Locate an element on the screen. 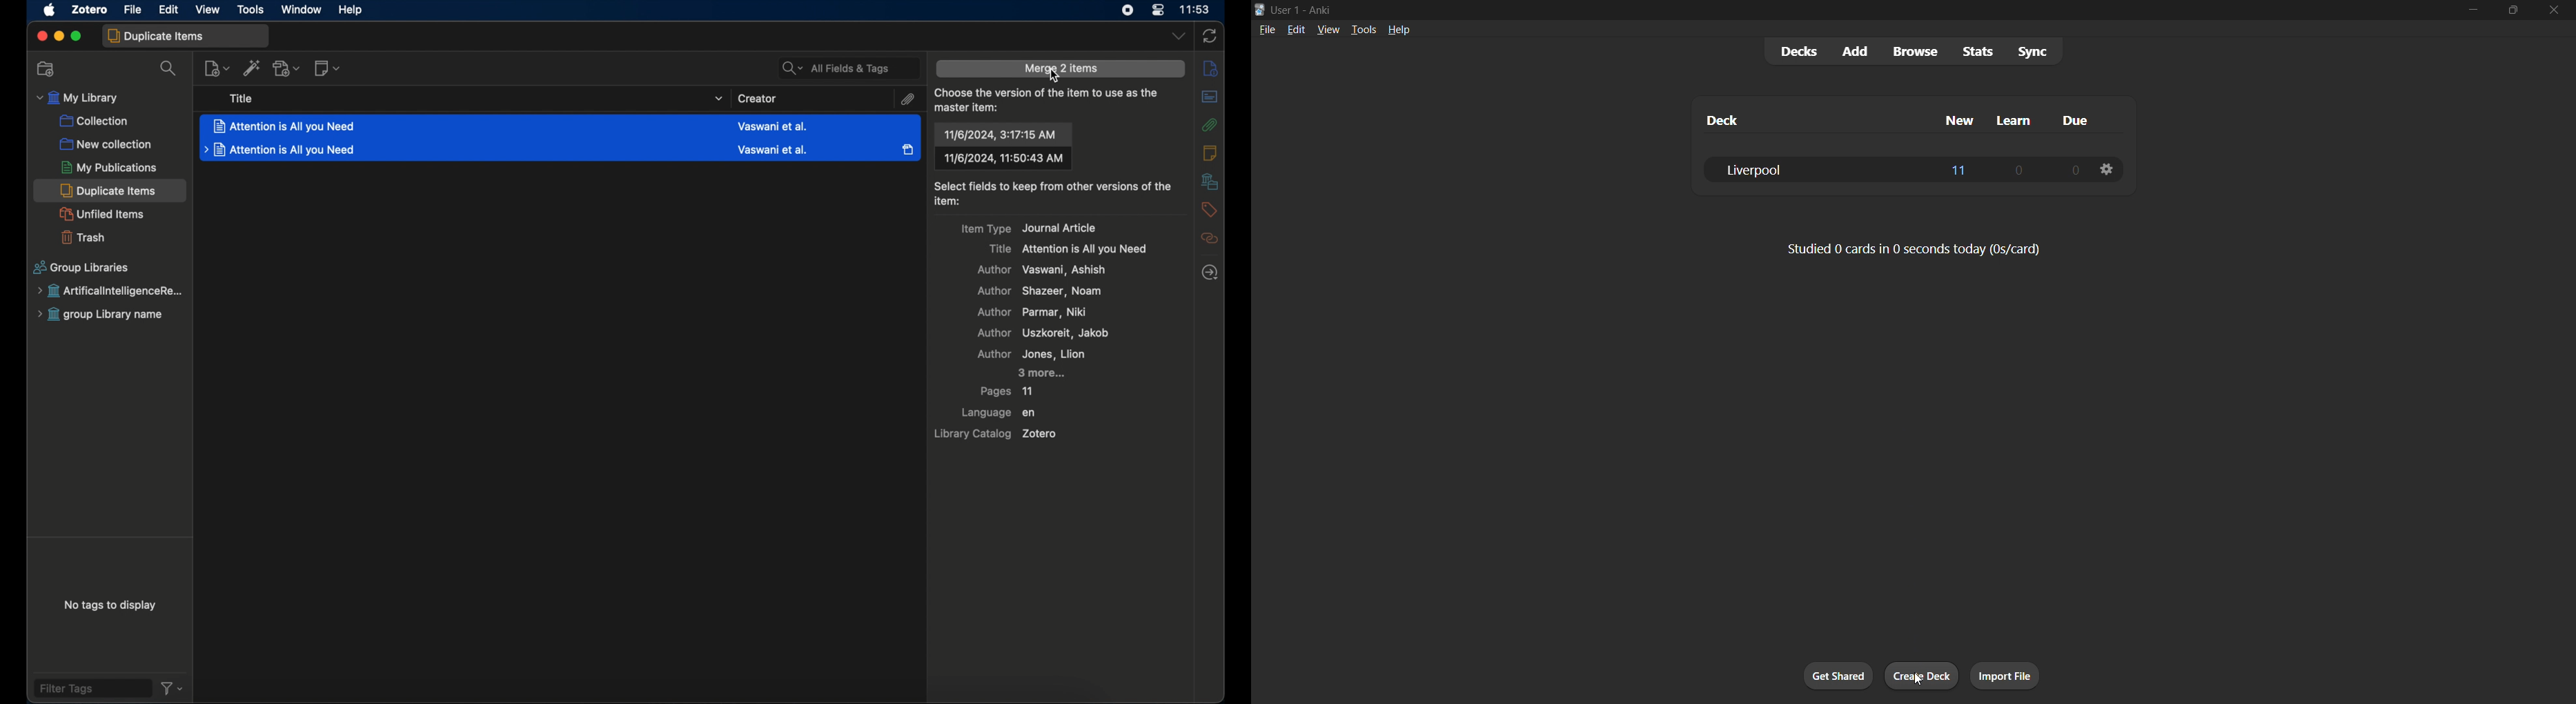  tags is located at coordinates (1208, 211).